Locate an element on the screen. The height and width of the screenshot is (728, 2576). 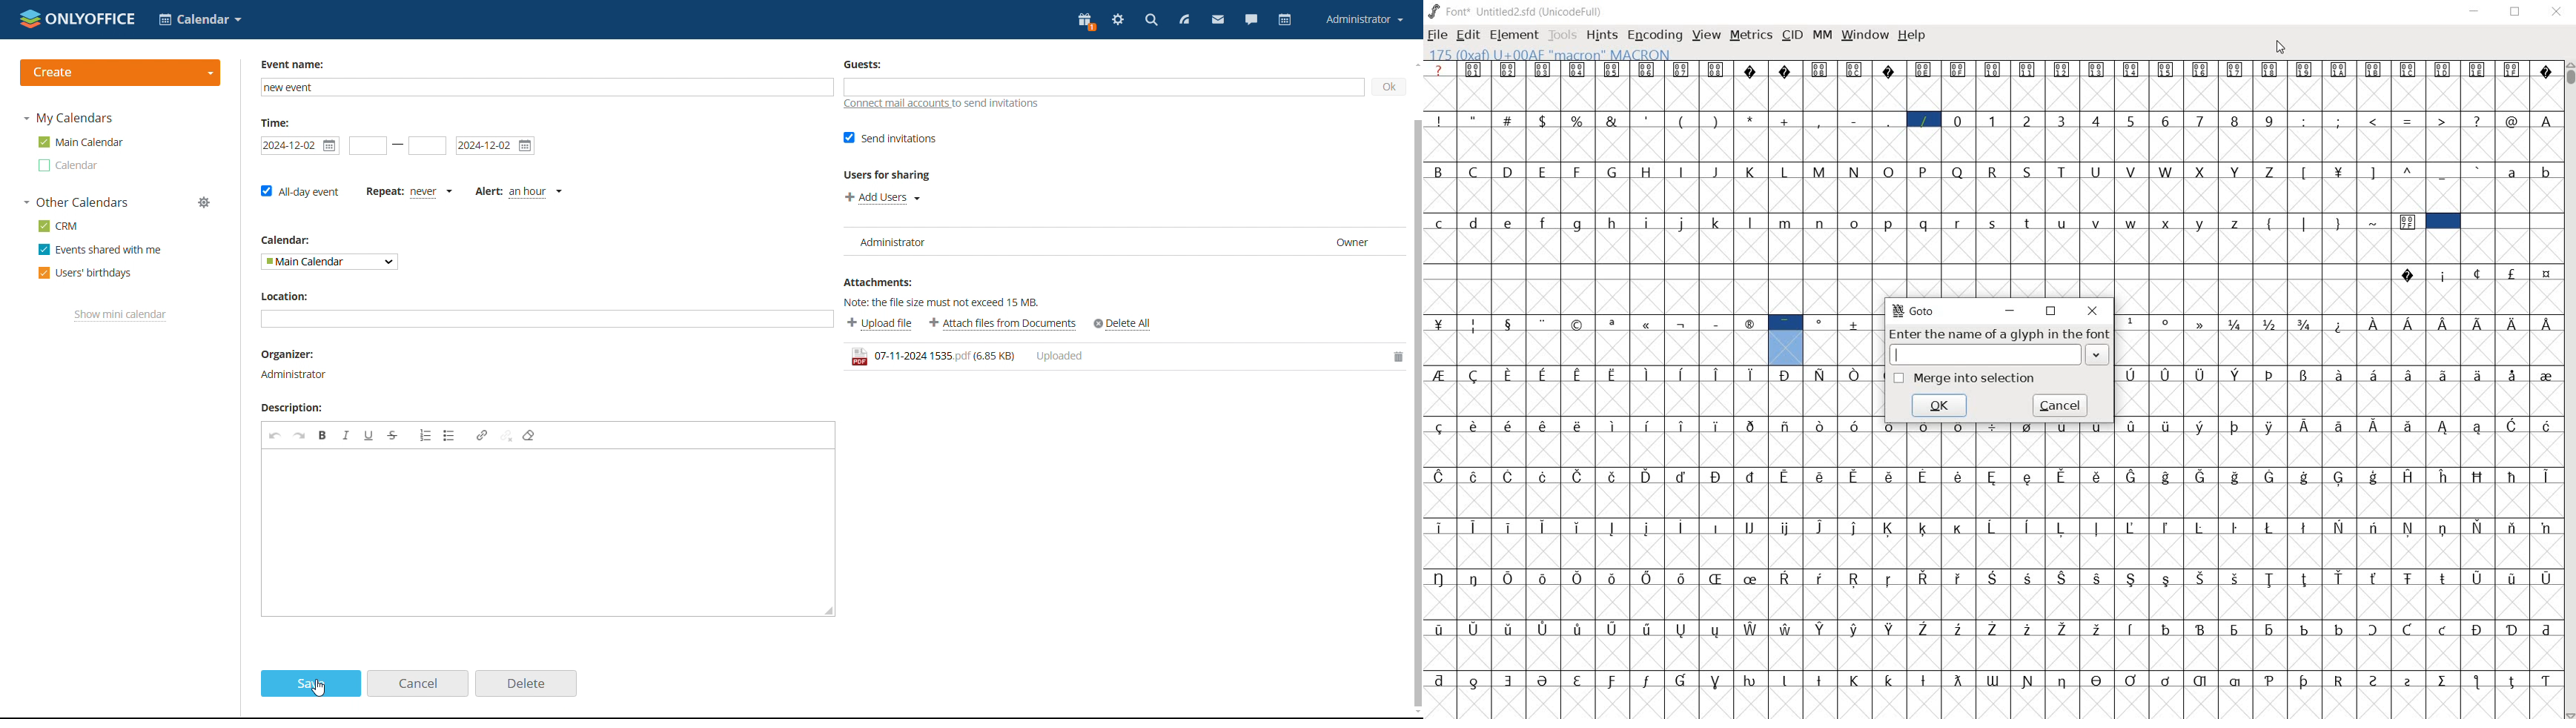
event name: is located at coordinates (304, 64).